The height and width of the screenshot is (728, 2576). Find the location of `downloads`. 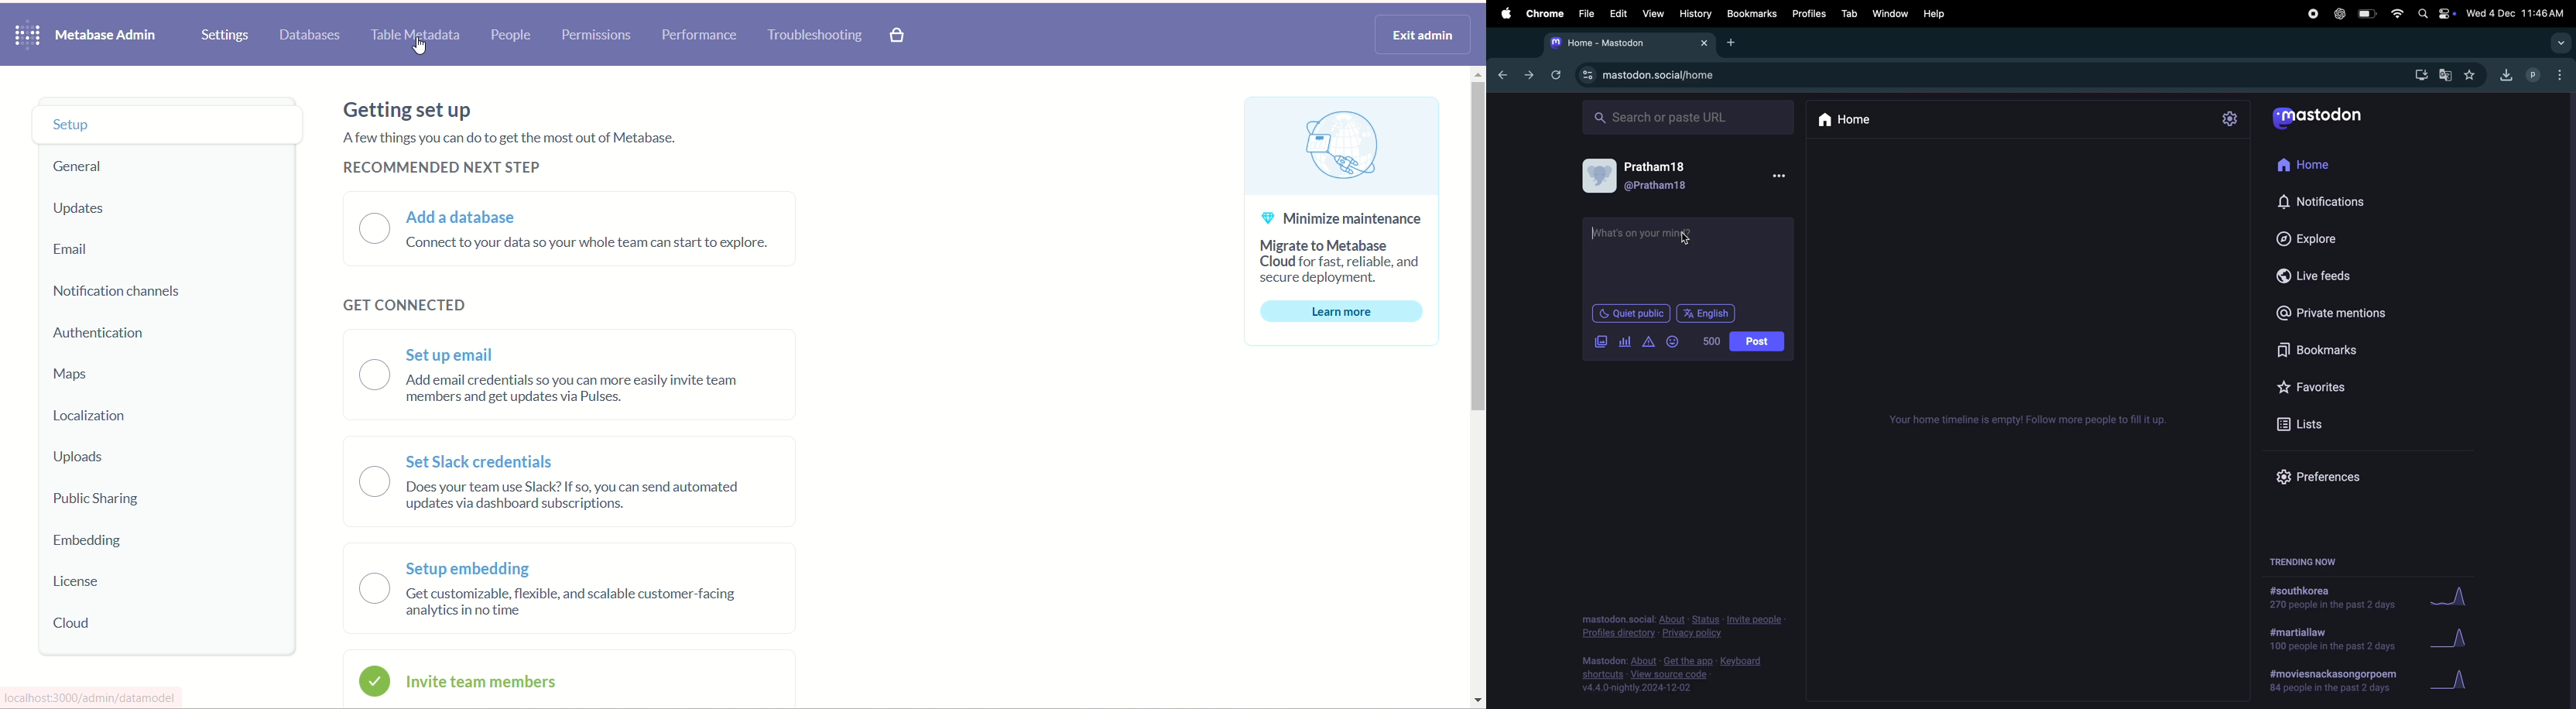

downloads is located at coordinates (2421, 74).